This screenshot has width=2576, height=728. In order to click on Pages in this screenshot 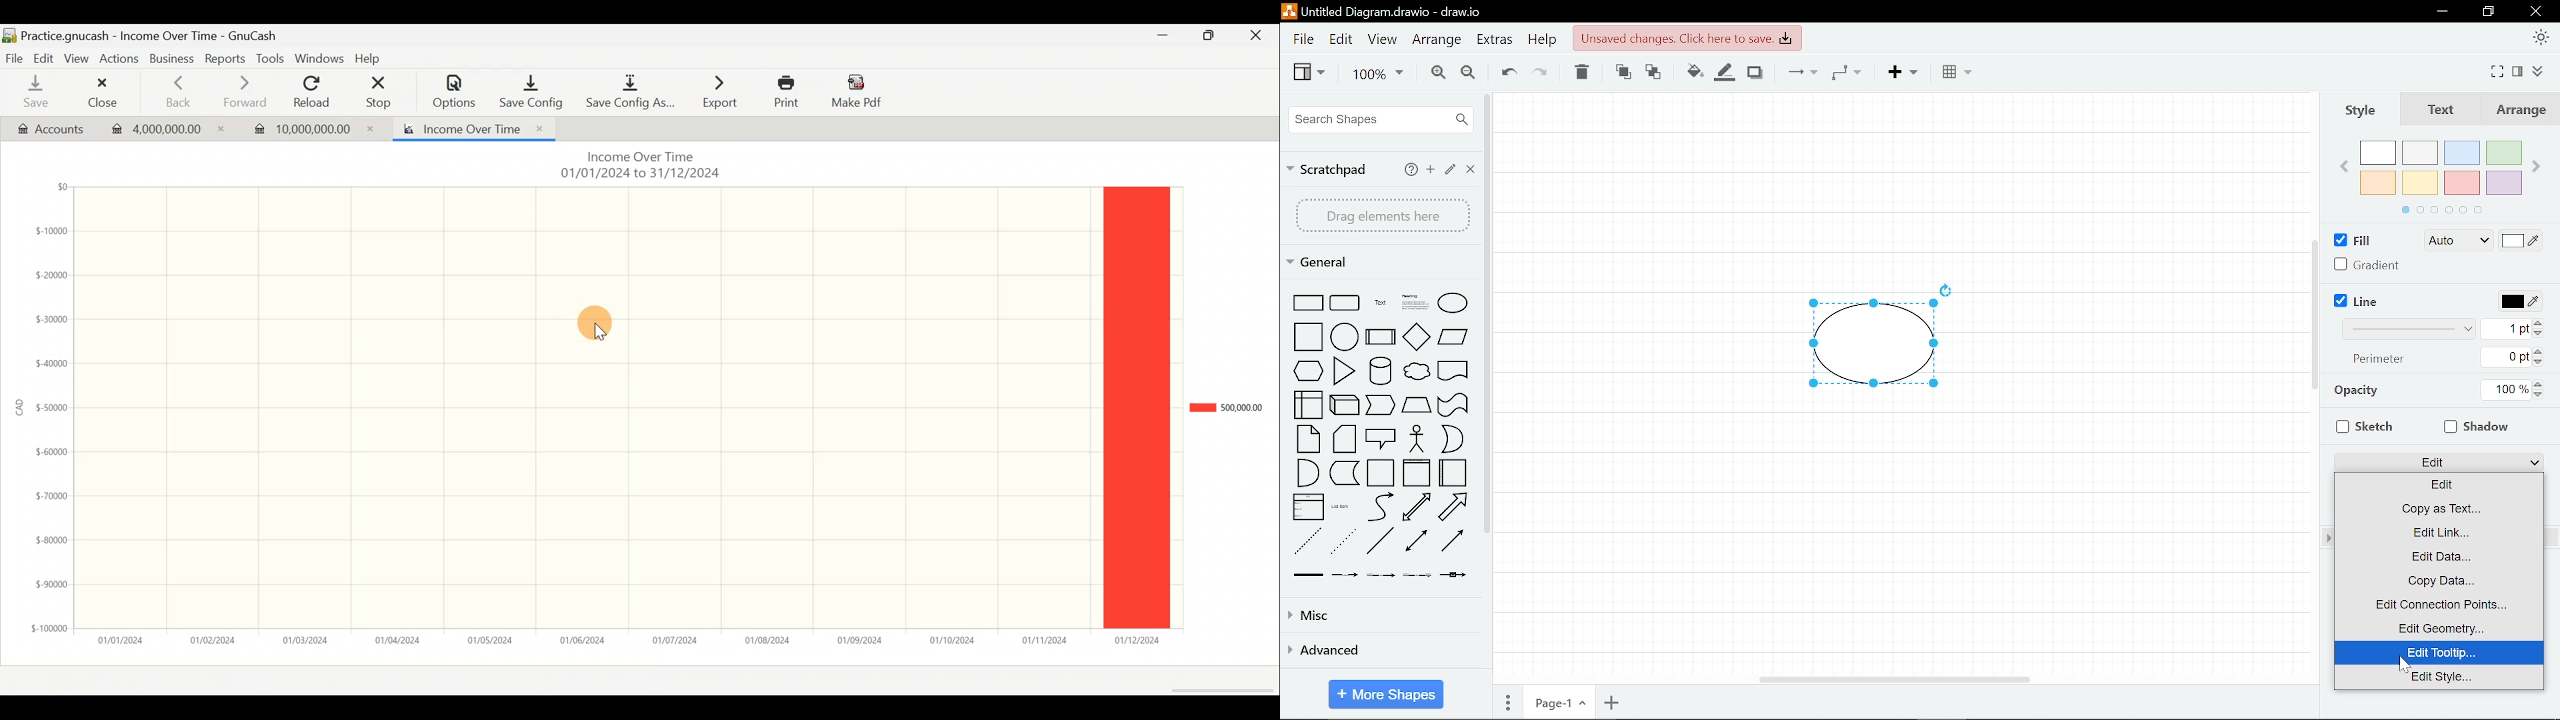, I will do `click(1506, 703)`.